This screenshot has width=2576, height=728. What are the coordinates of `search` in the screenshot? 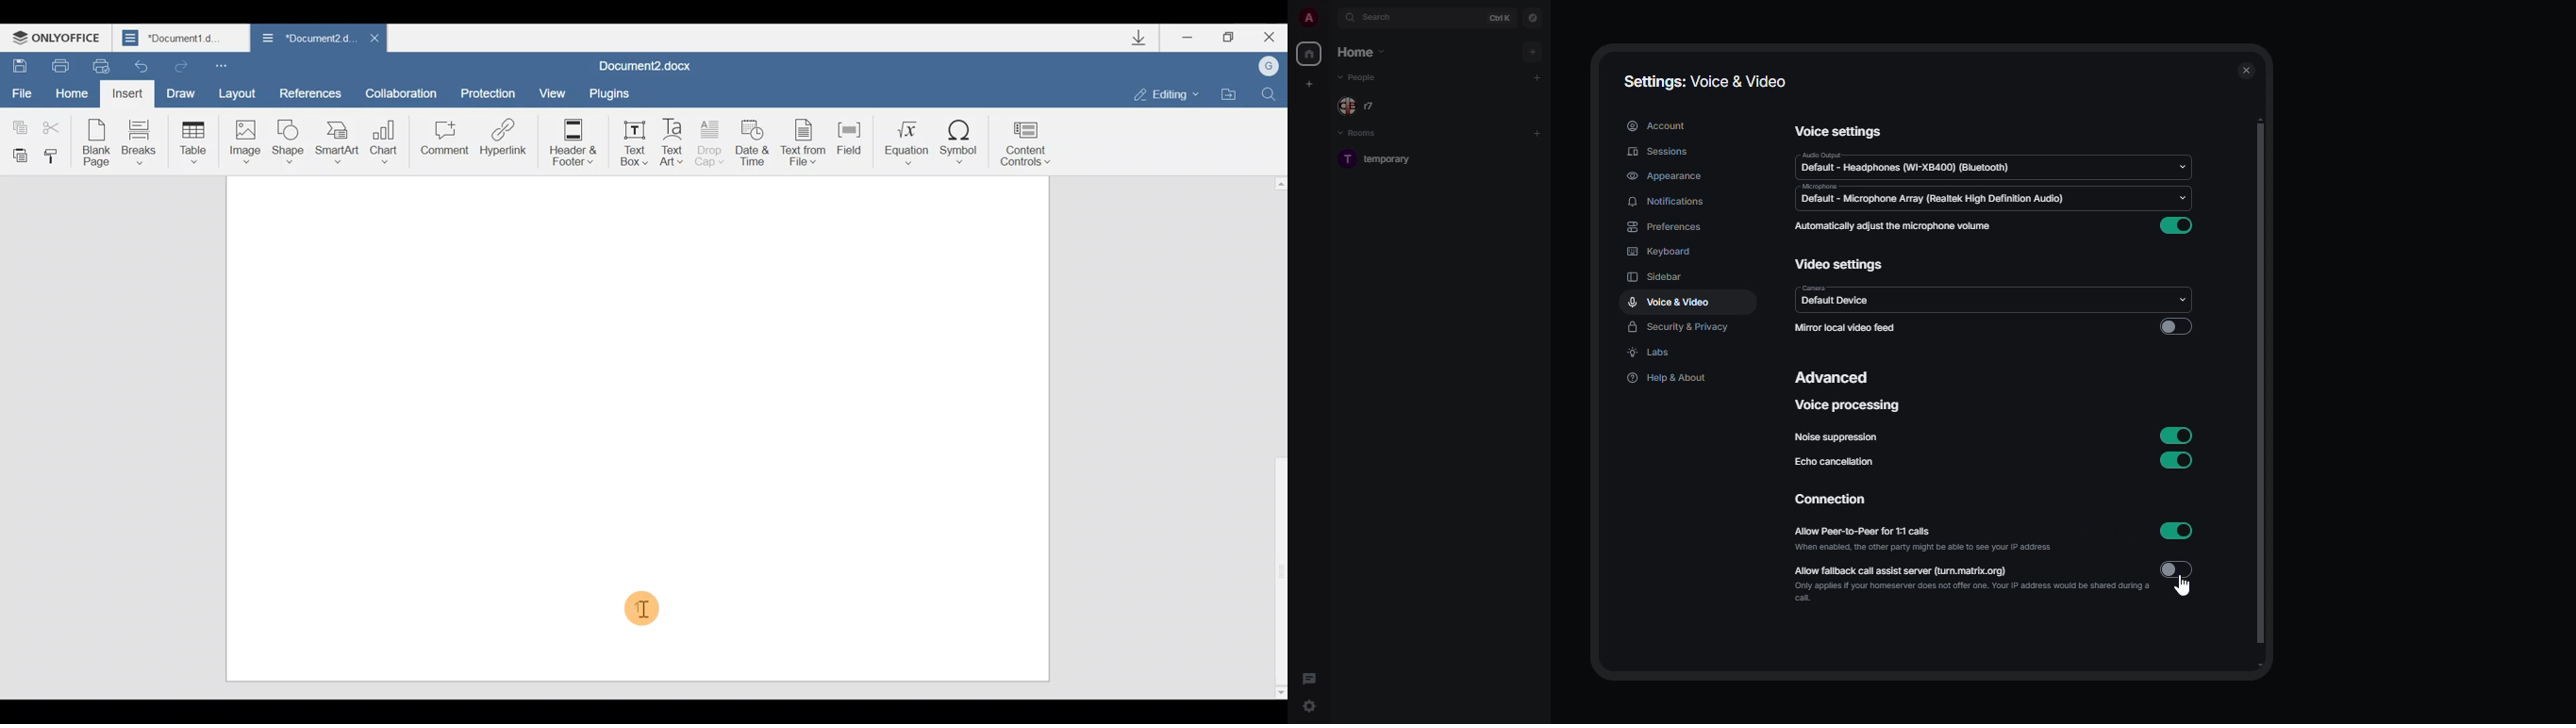 It's located at (1385, 17).